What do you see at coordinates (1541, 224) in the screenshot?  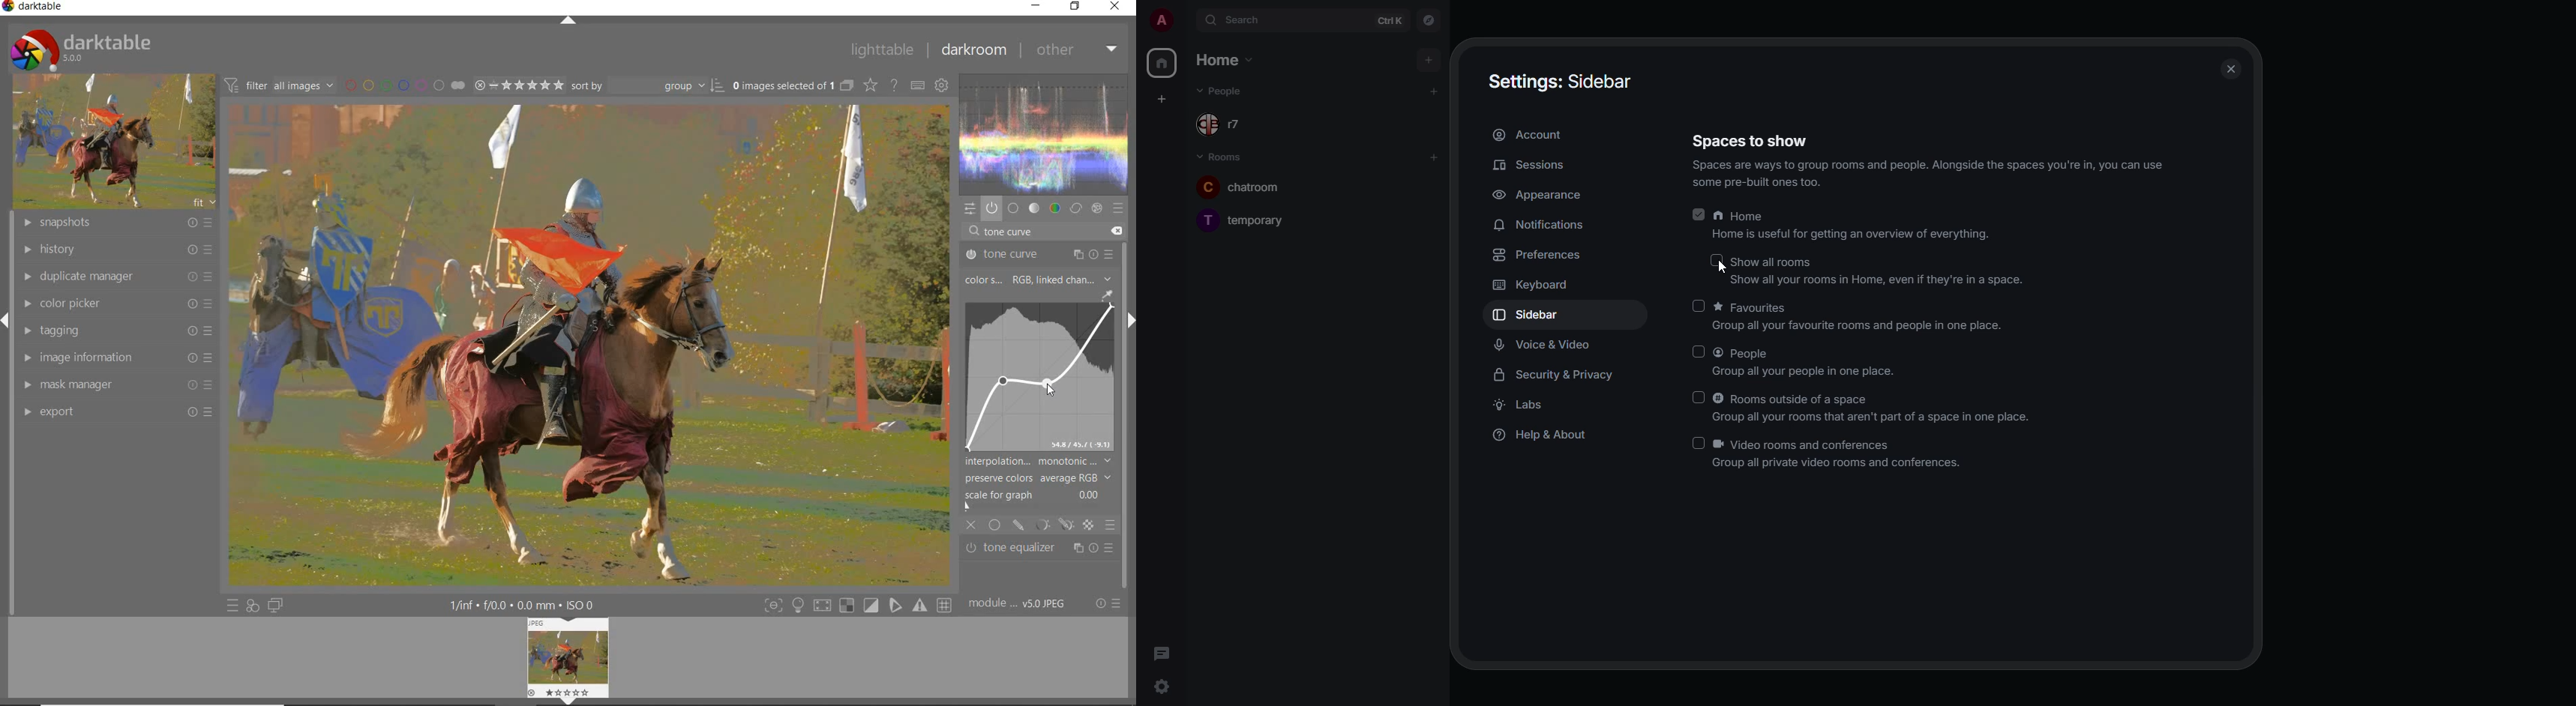 I see `notifications` at bounding box center [1541, 224].